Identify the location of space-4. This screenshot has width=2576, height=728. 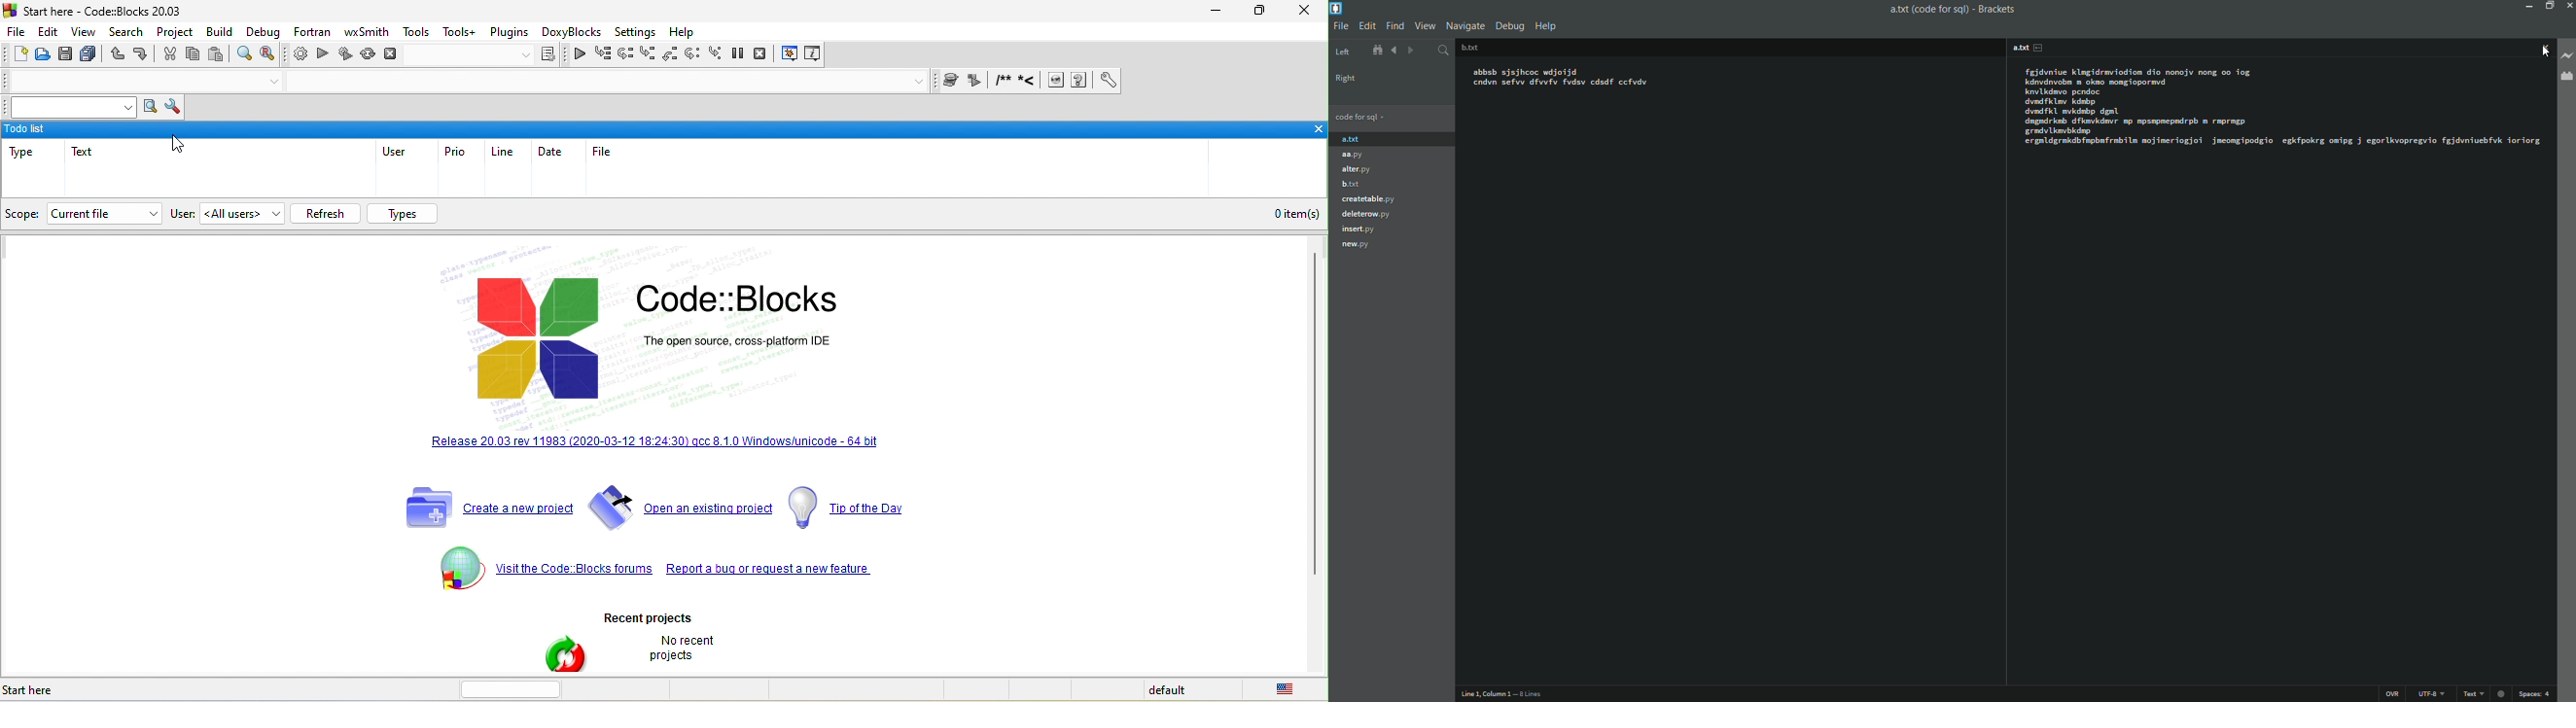
(2534, 694).